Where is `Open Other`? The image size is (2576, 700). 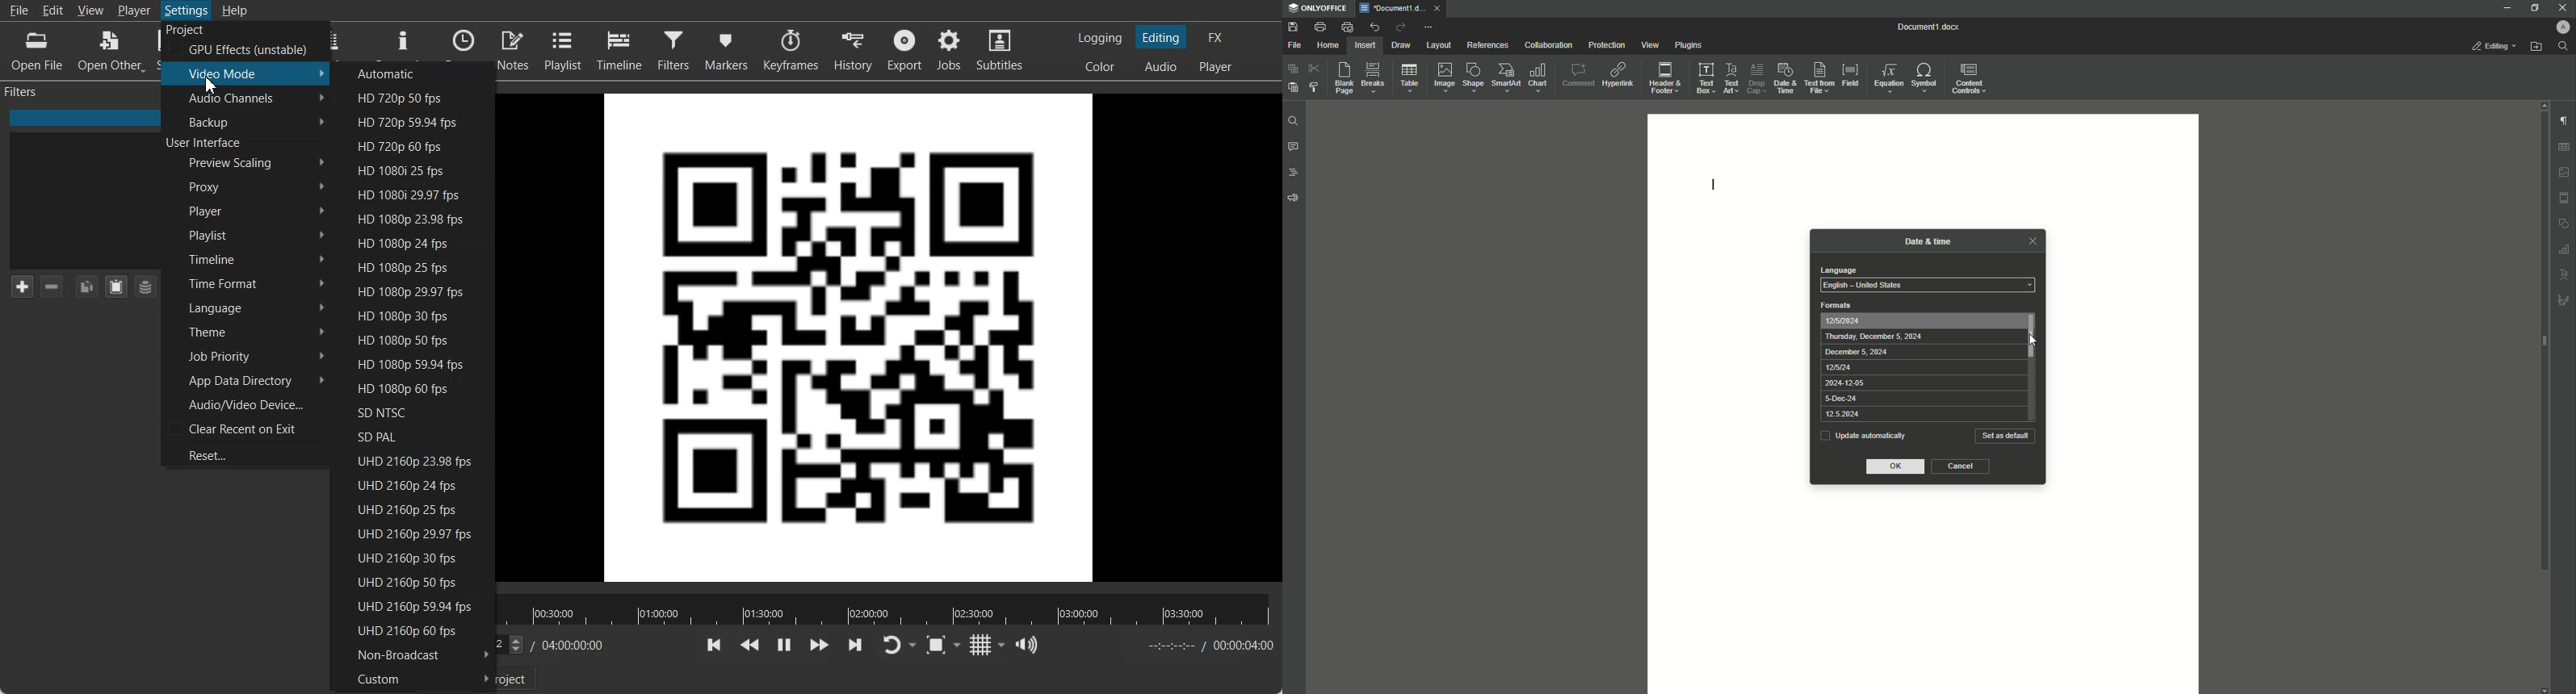
Open Other is located at coordinates (111, 49).